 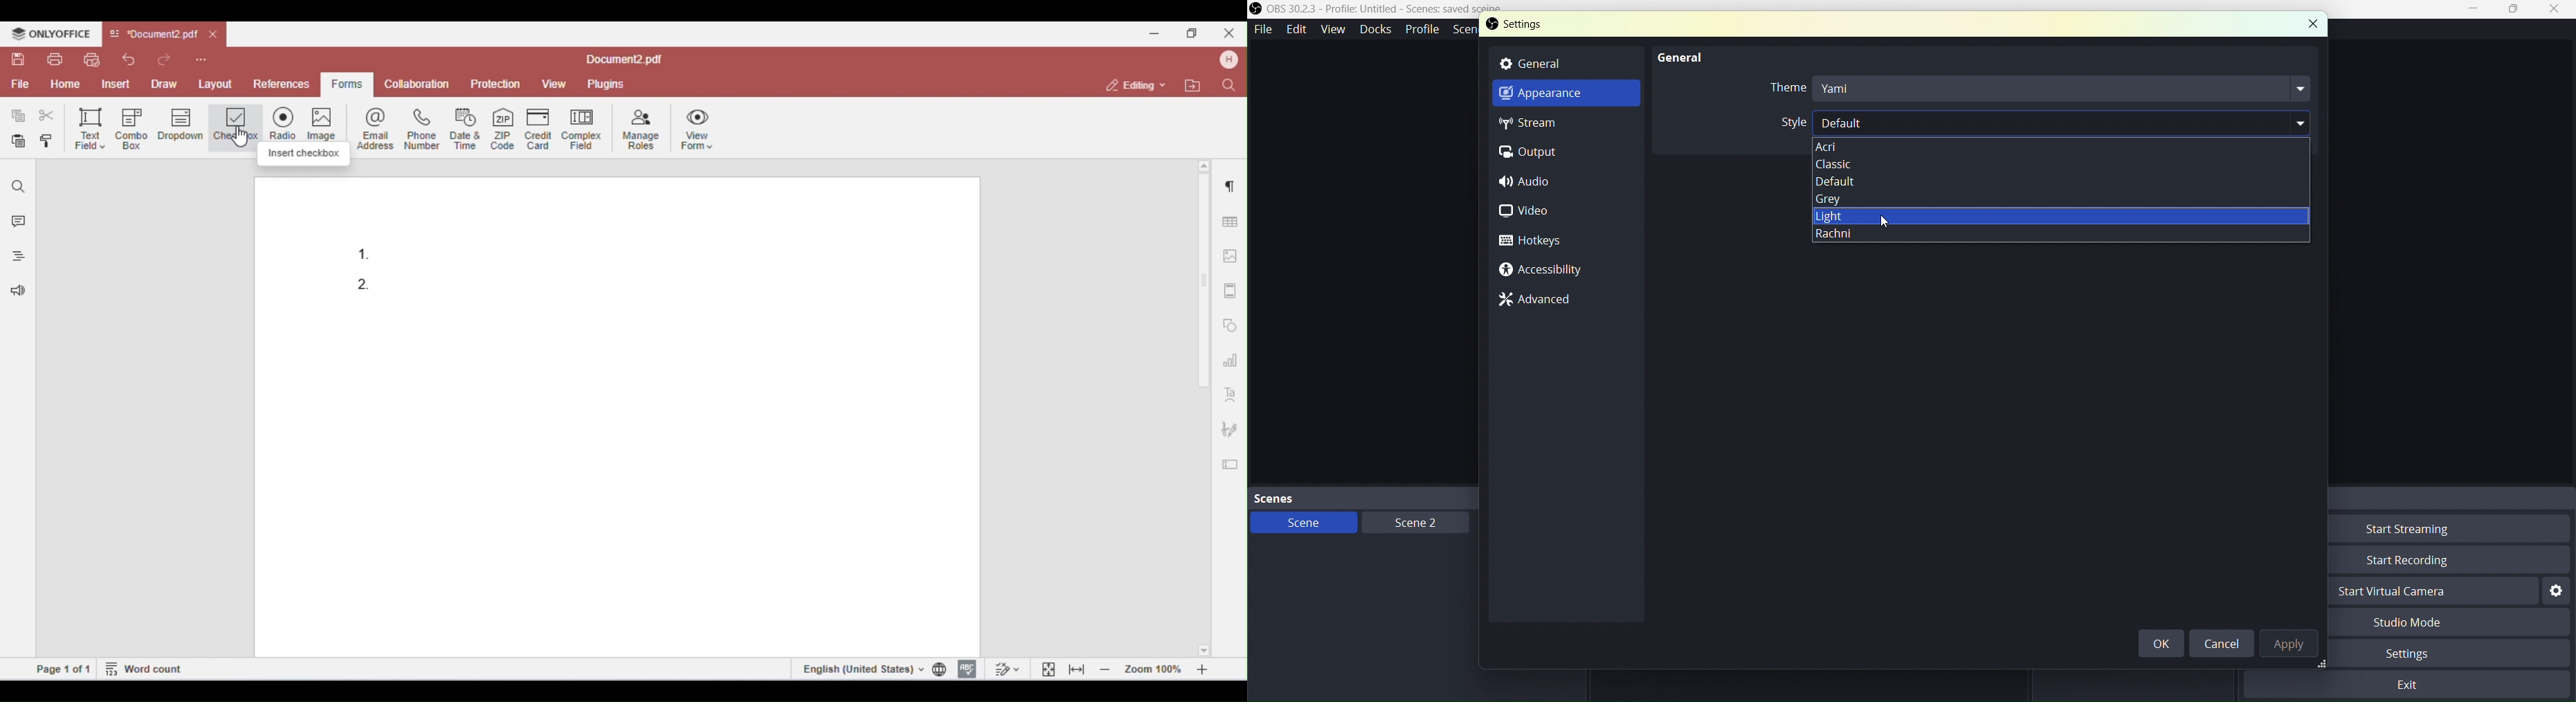 What do you see at coordinates (2557, 591) in the screenshot?
I see `Settings` at bounding box center [2557, 591].